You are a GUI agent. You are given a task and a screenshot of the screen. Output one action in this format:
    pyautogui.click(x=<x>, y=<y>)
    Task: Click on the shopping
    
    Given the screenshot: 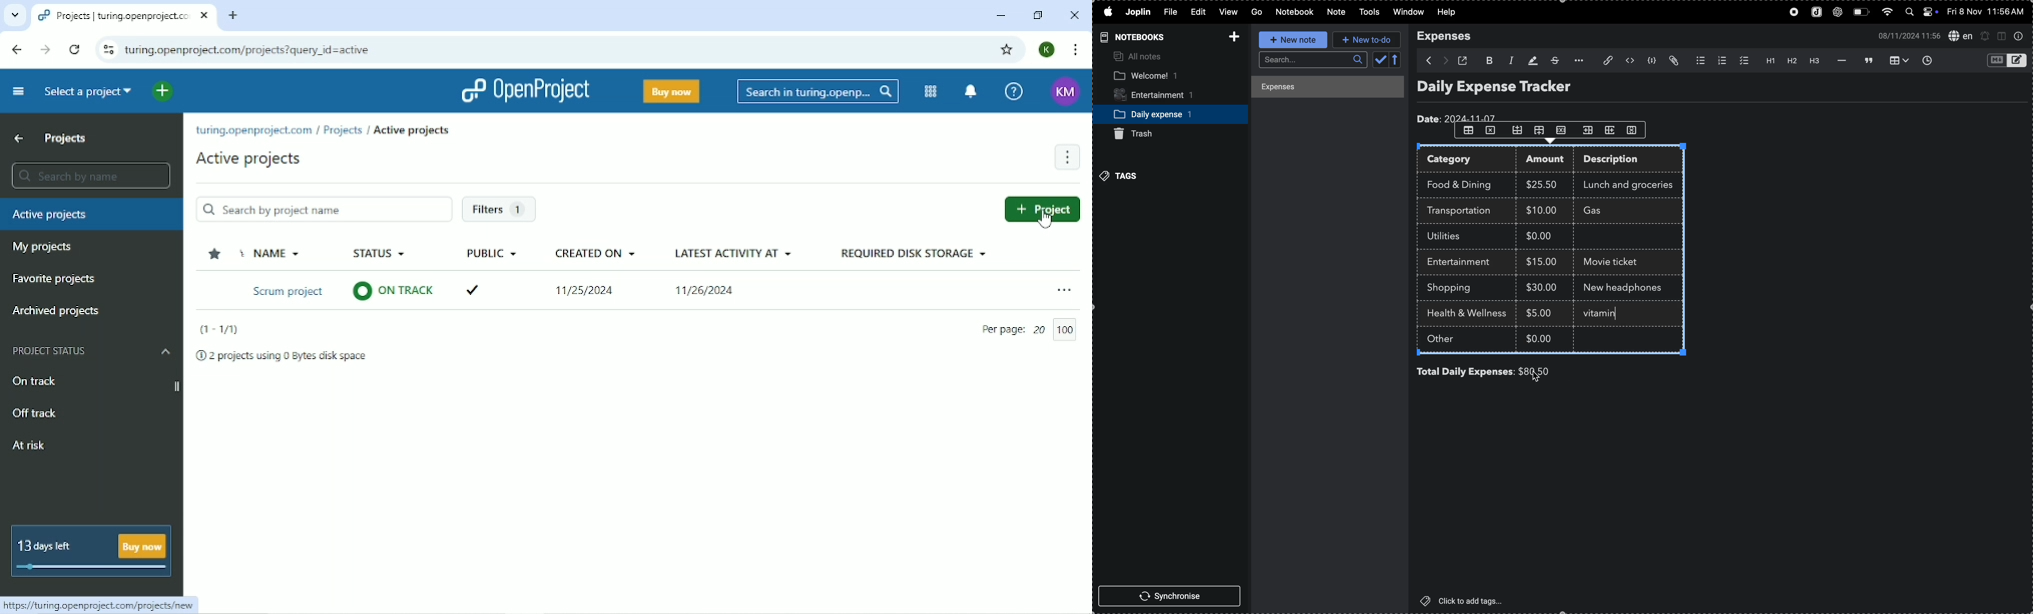 What is the action you would take?
    pyautogui.click(x=1455, y=288)
    